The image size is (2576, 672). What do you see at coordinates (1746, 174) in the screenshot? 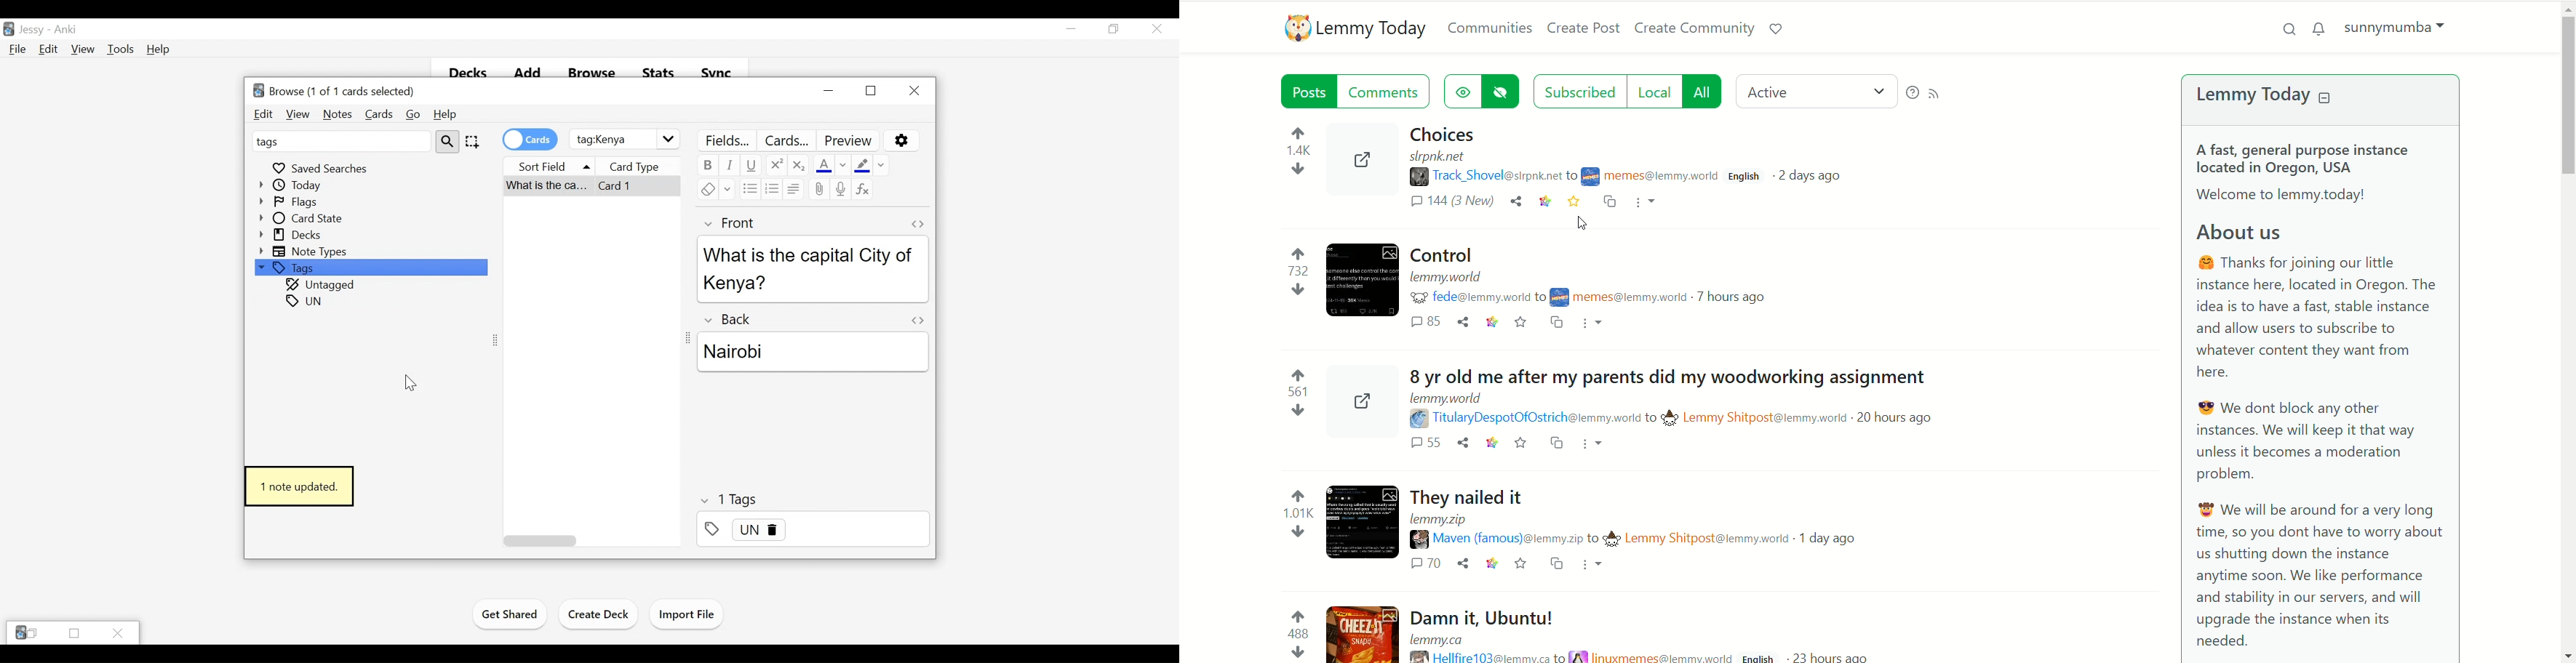
I see `English(language)` at bounding box center [1746, 174].